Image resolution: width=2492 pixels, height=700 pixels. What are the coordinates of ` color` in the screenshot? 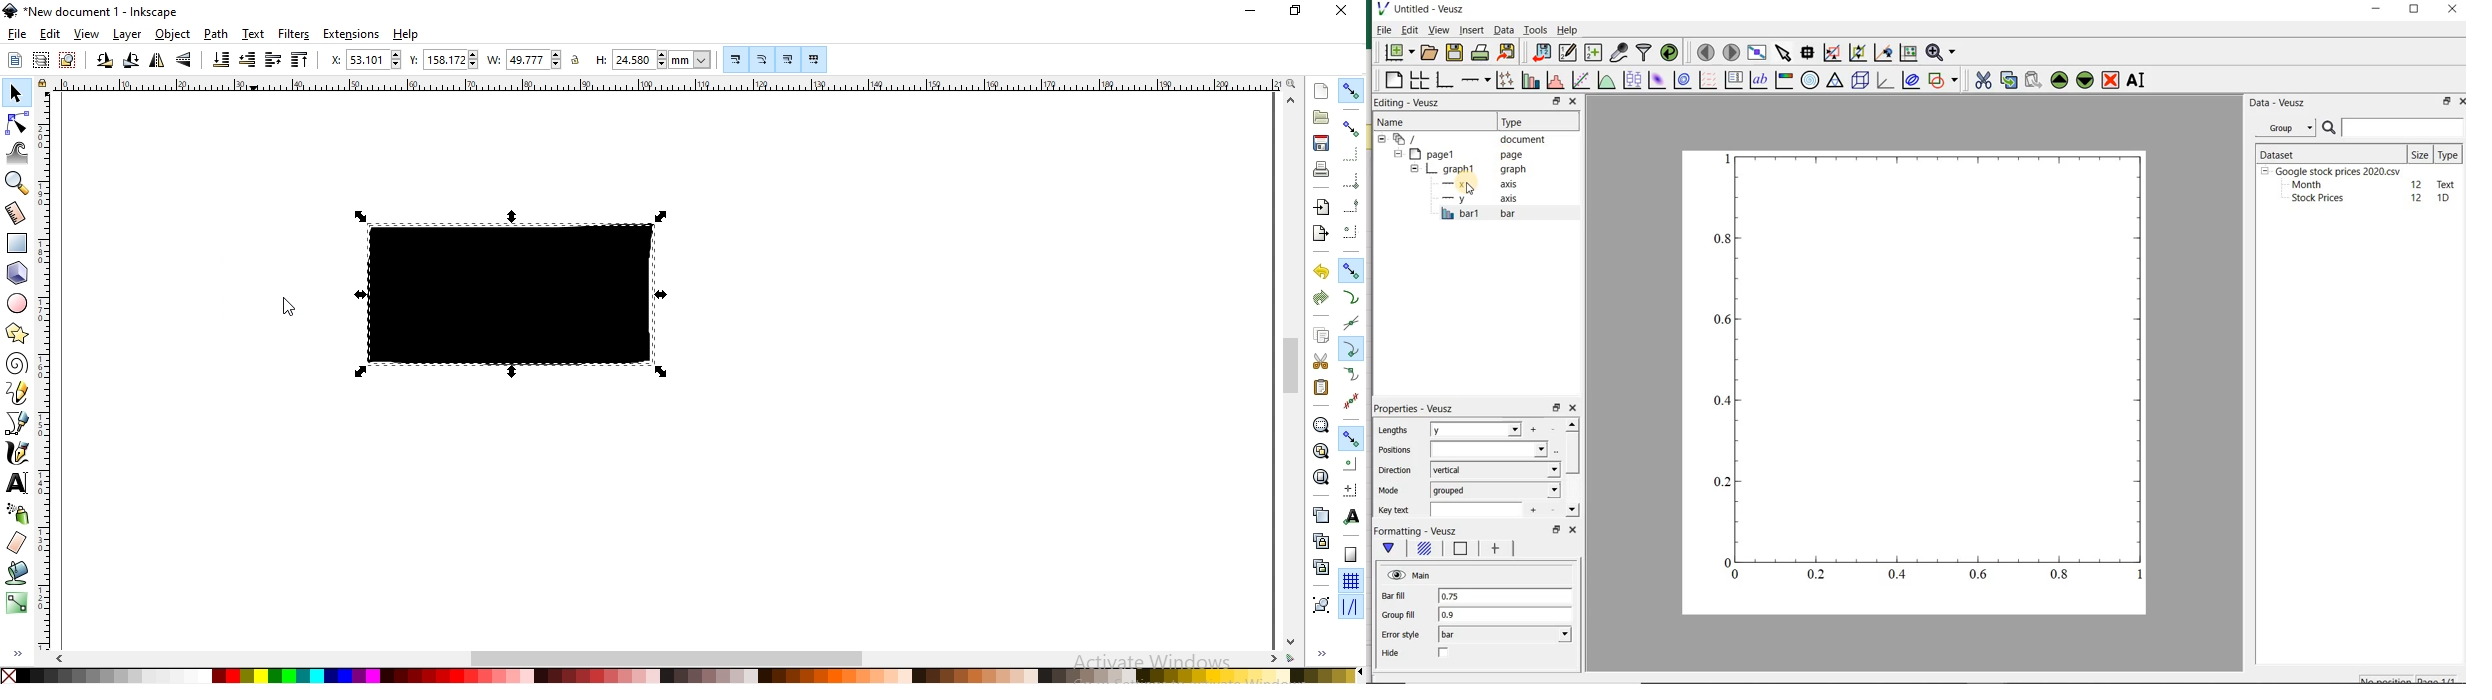 It's located at (685, 675).